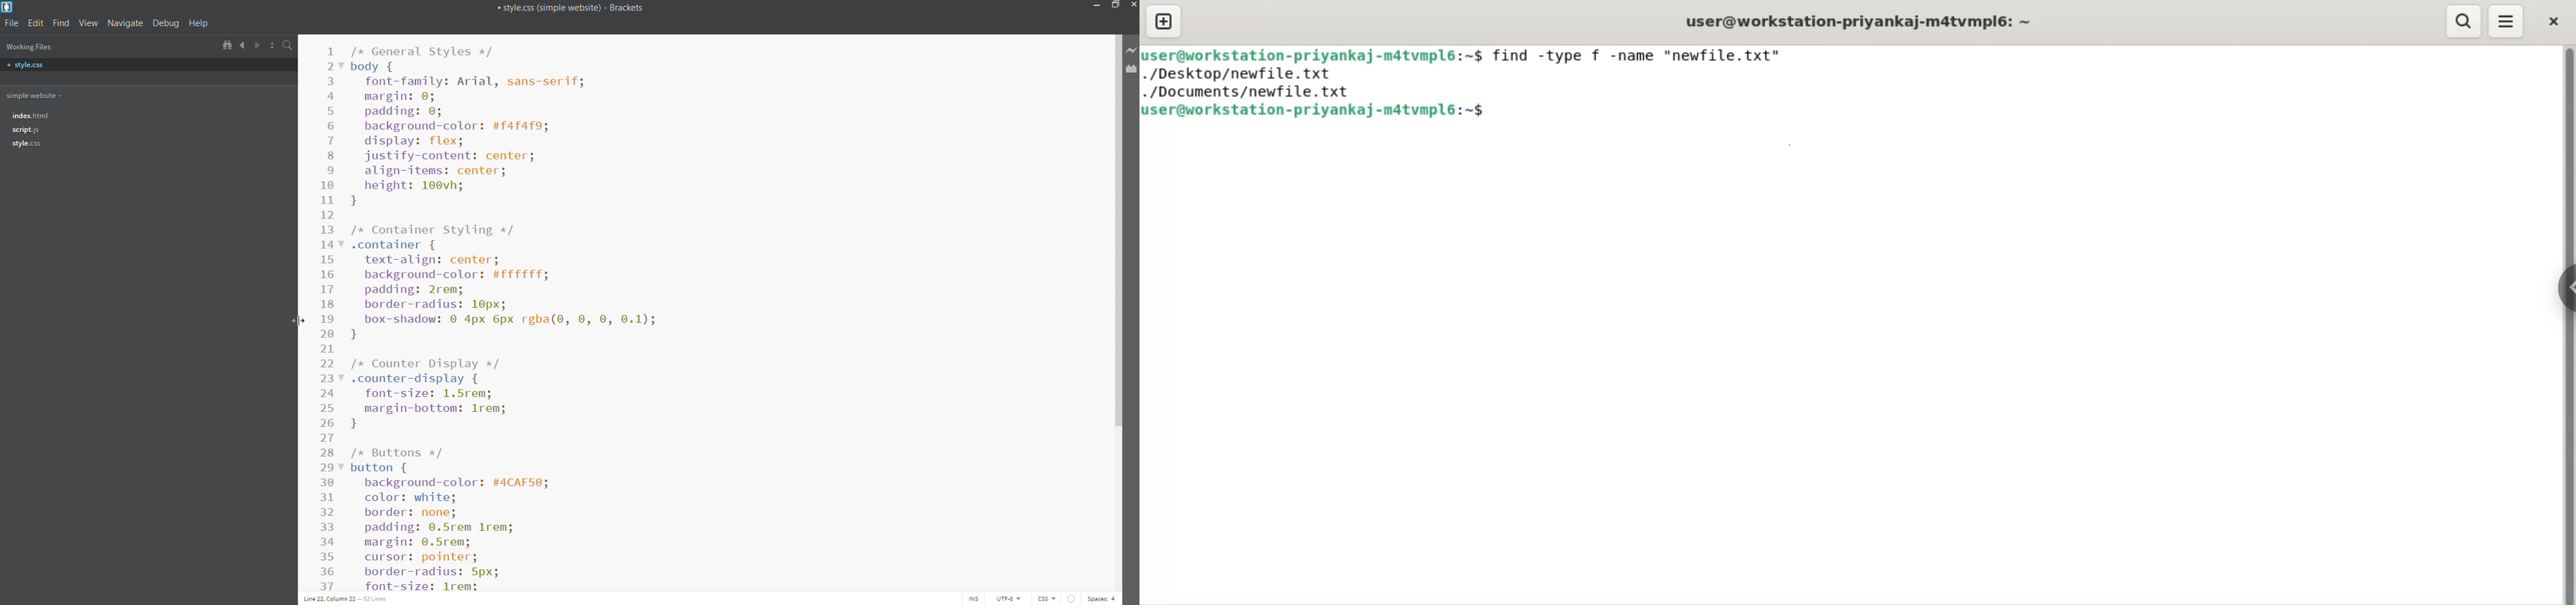 This screenshot has width=2576, height=616. What do you see at coordinates (257, 46) in the screenshot?
I see `navigate forward` at bounding box center [257, 46].